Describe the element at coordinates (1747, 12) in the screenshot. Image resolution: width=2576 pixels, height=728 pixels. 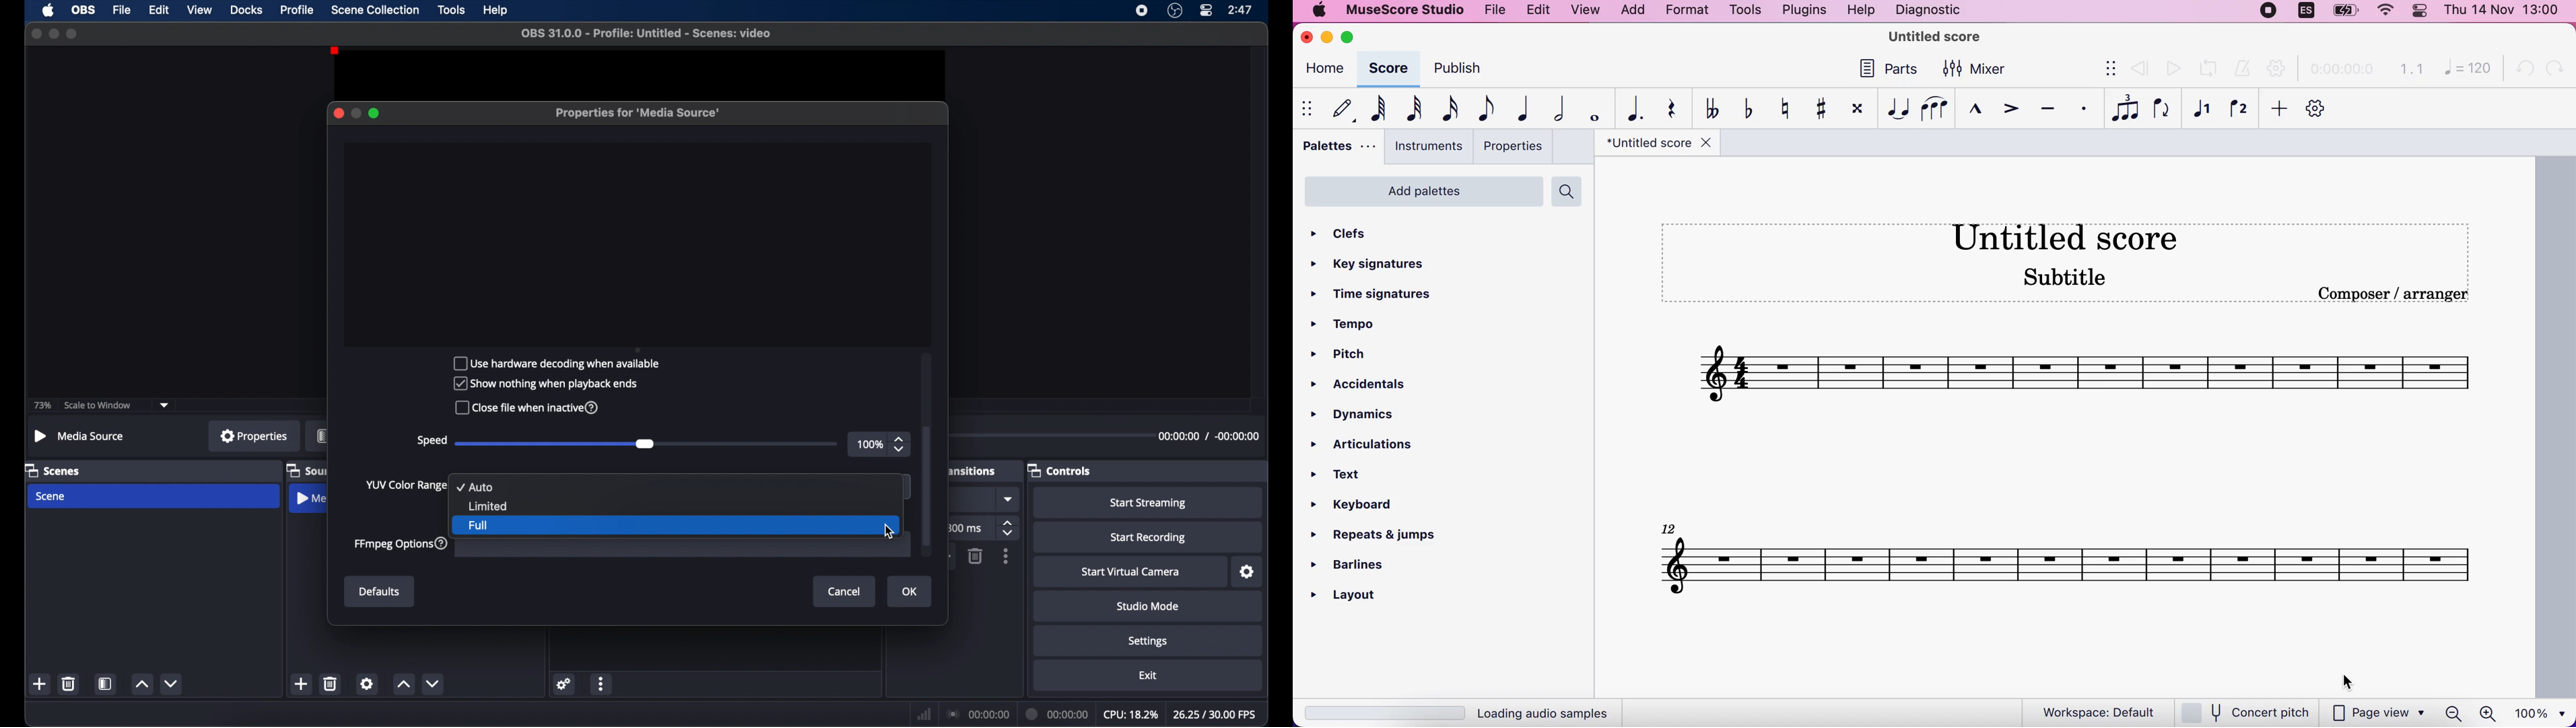
I see `tools` at that location.